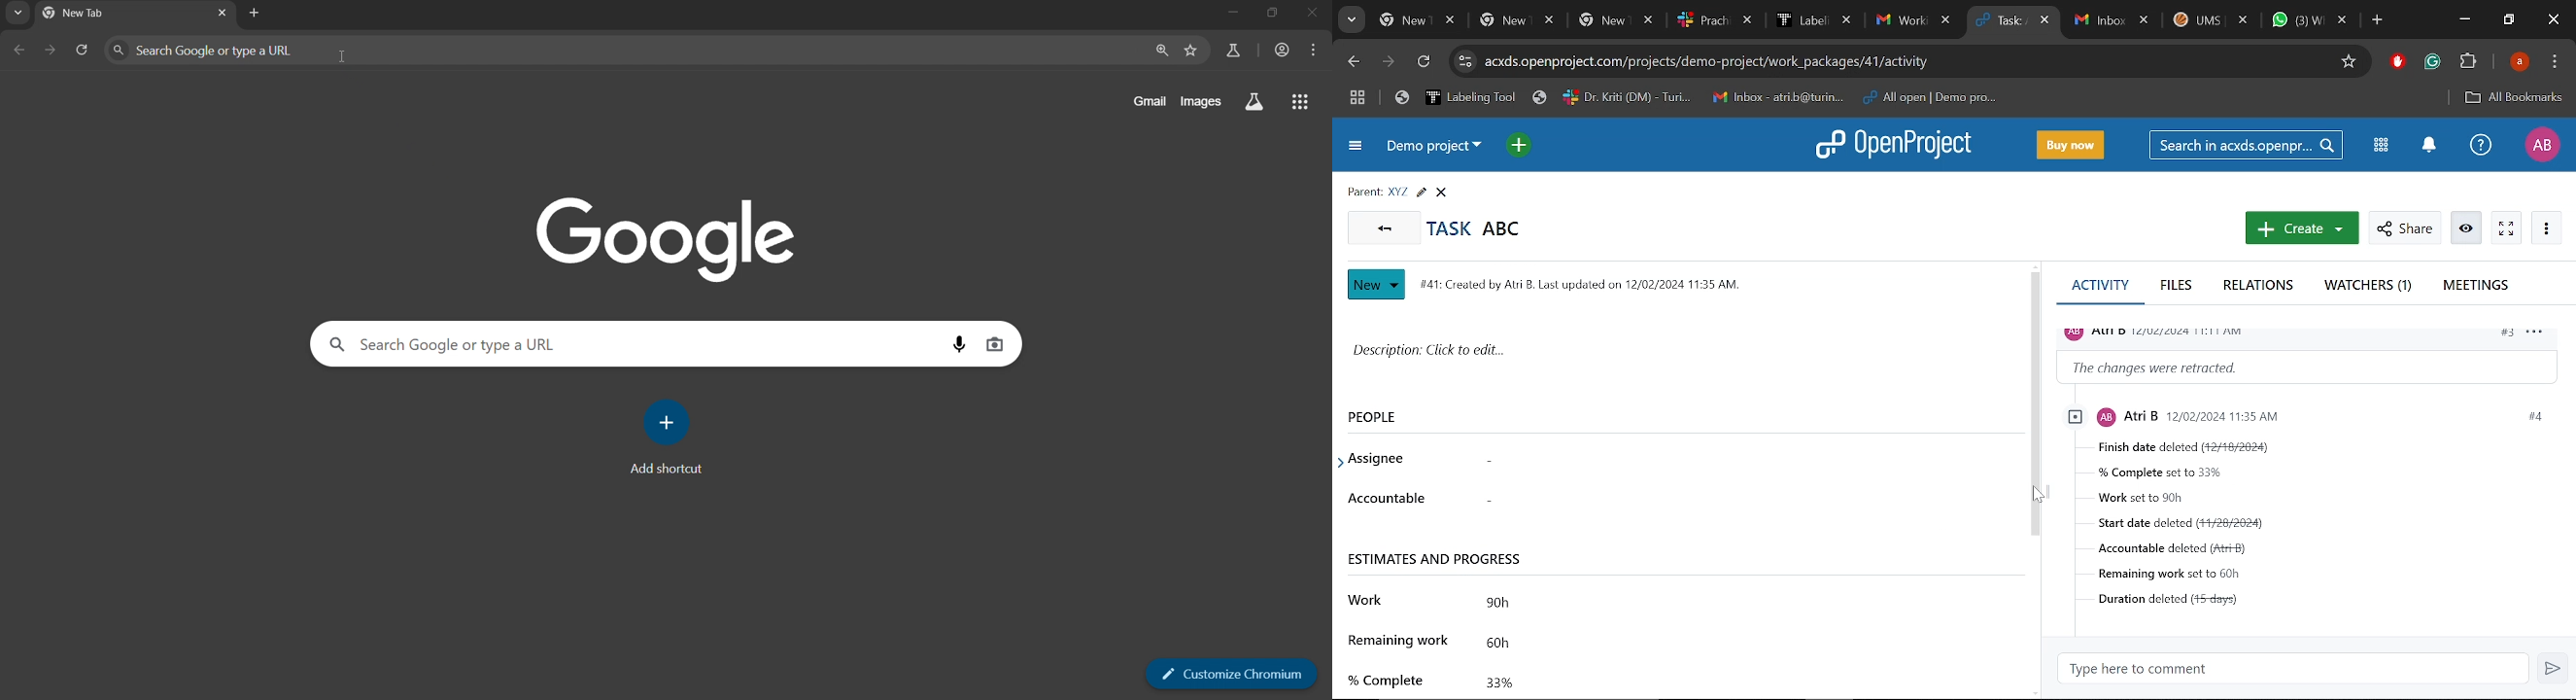  I want to click on Task details, so click(2329, 533).